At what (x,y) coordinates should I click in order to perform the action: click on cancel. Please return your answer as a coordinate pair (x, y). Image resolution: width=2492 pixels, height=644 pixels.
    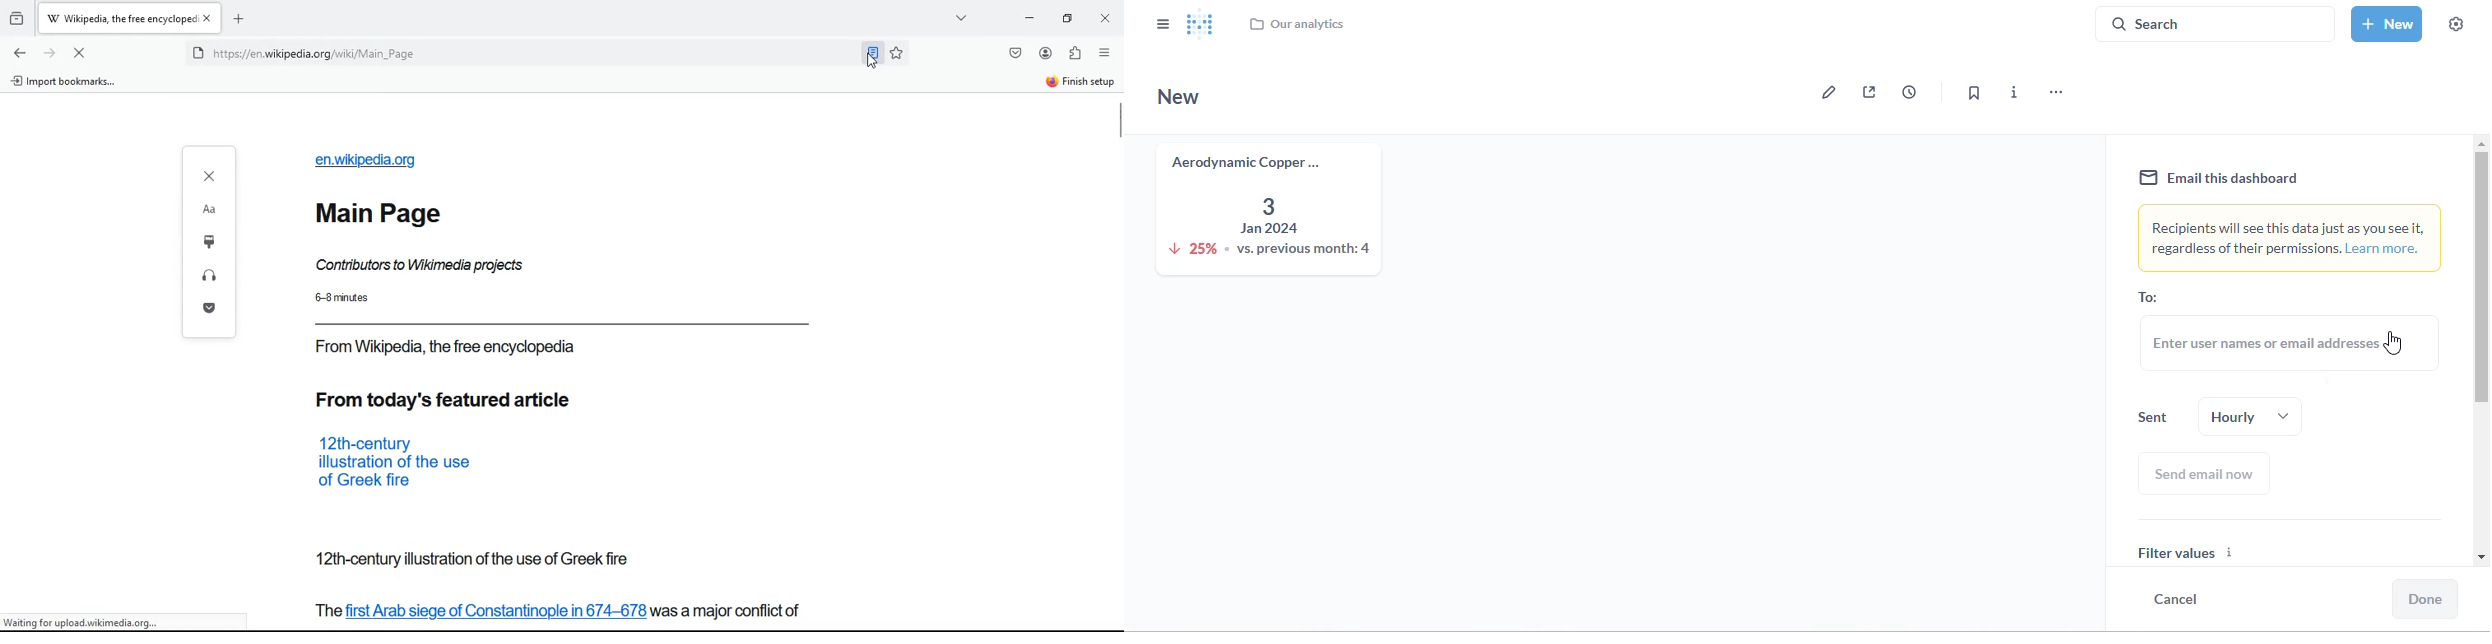
    Looking at the image, I should click on (2176, 598).